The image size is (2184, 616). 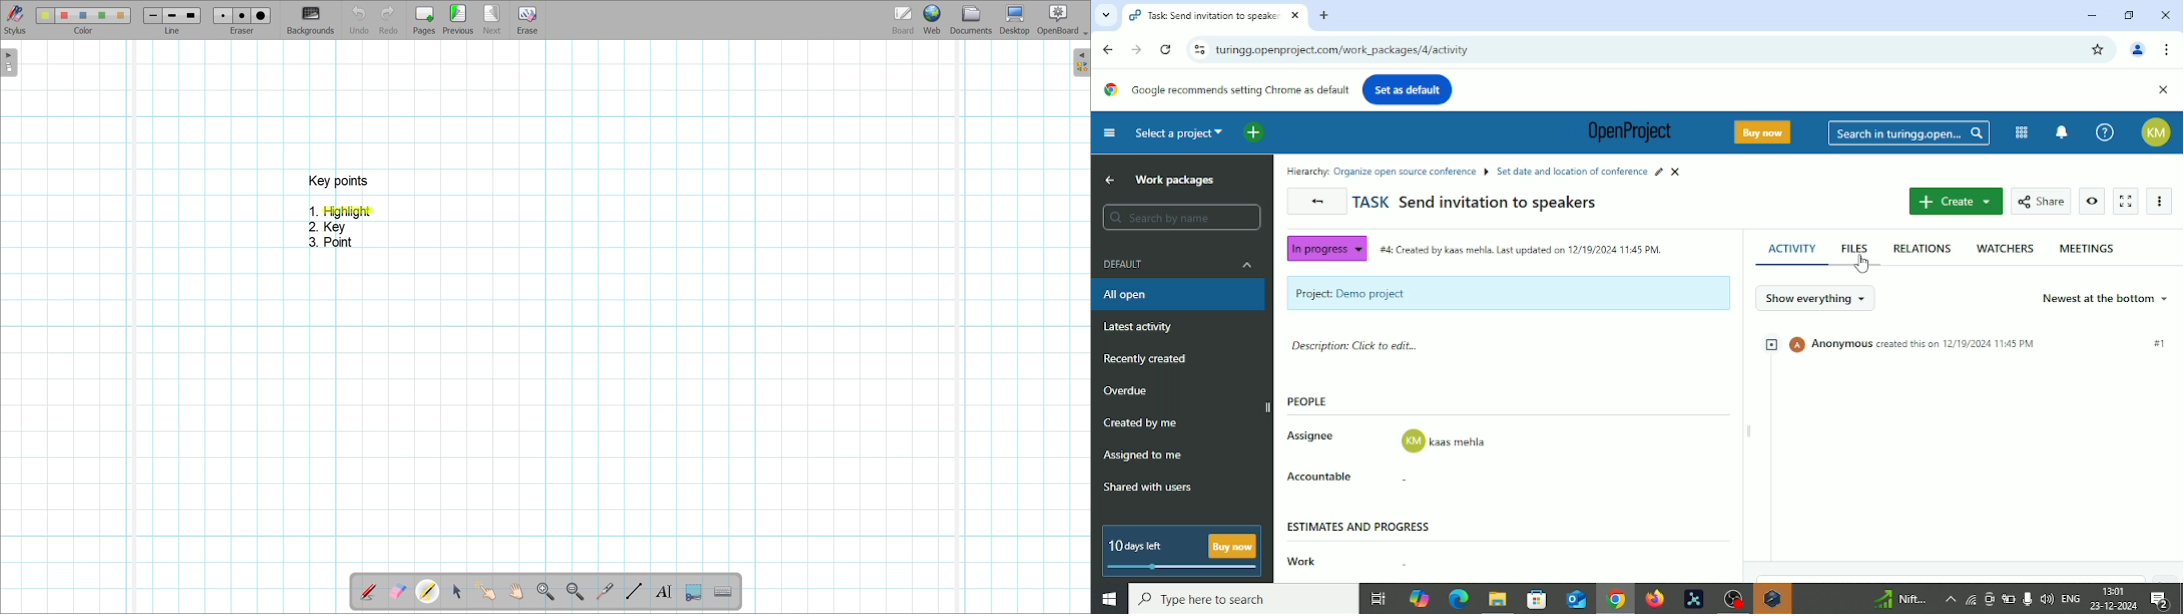 I want to click on Reload this page, so click(x=1166, y=50).